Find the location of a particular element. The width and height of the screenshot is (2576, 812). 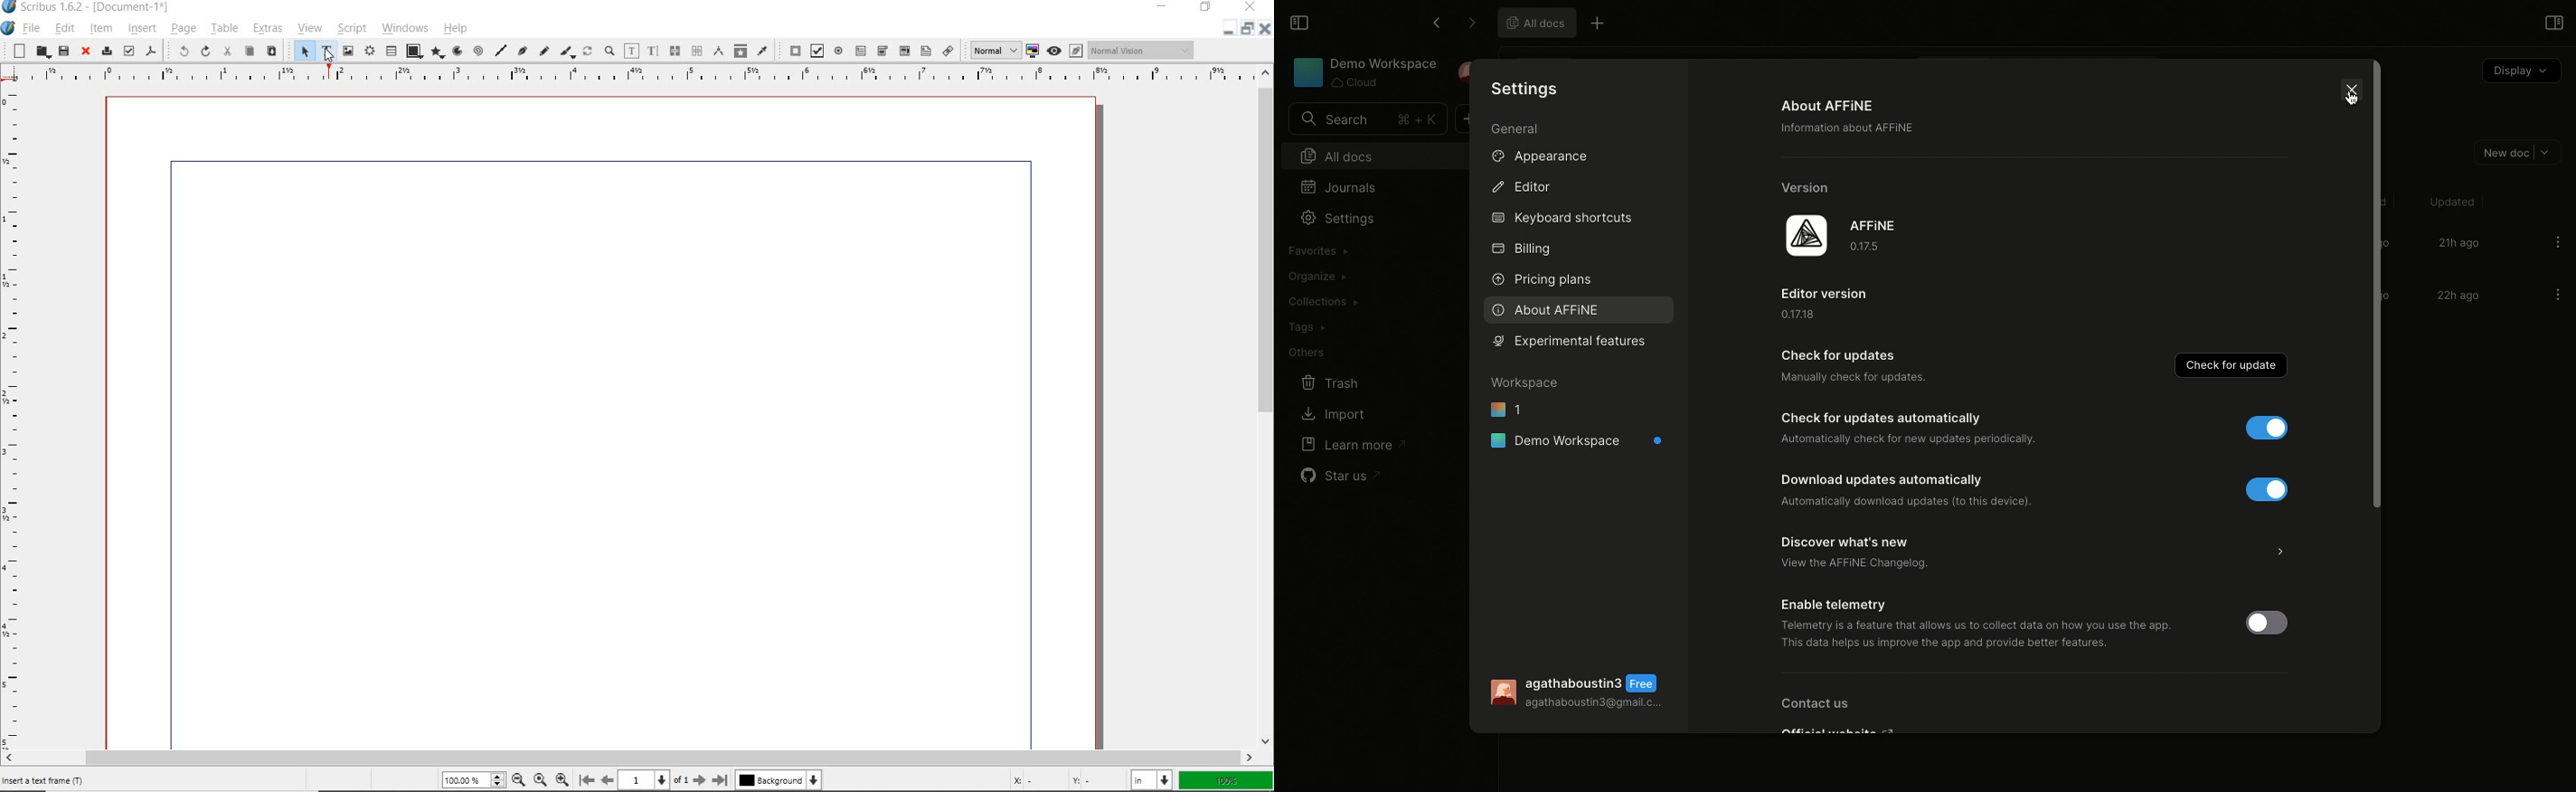

Close is located at coordinates (1265, 29).